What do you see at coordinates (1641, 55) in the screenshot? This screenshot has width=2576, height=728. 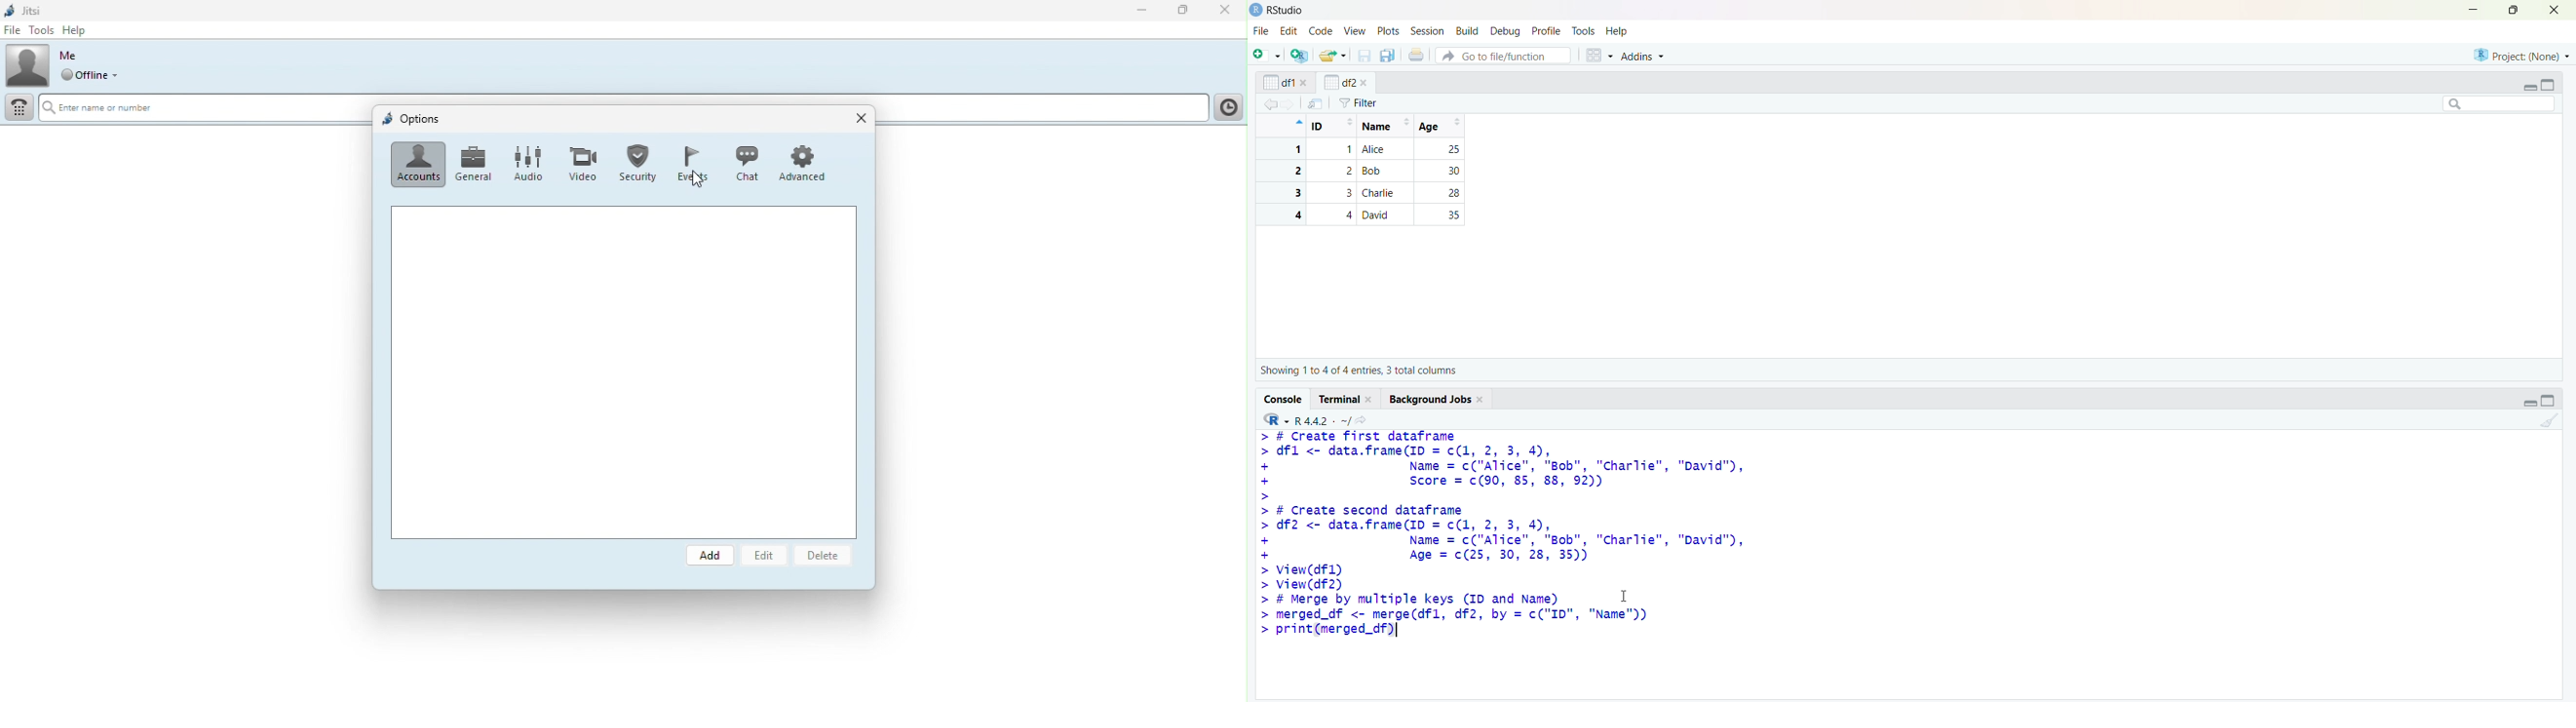 I see `Addins ` at bounding box center [1641, 55].